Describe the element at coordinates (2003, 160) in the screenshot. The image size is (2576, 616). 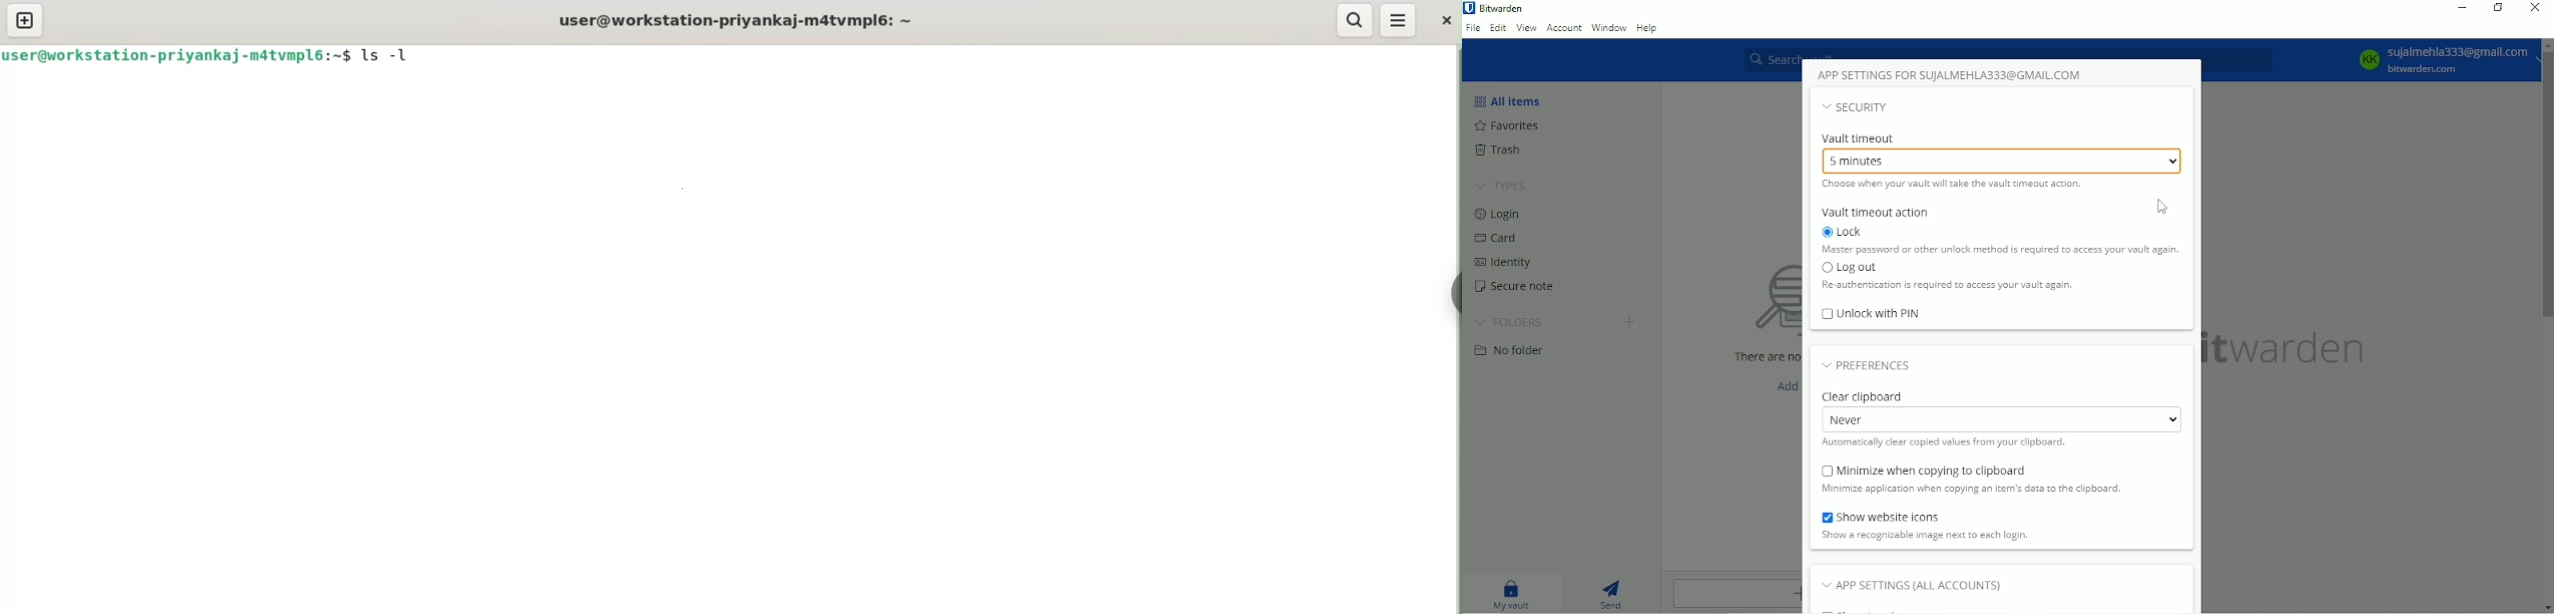
I see `5 minutes ` at that location.